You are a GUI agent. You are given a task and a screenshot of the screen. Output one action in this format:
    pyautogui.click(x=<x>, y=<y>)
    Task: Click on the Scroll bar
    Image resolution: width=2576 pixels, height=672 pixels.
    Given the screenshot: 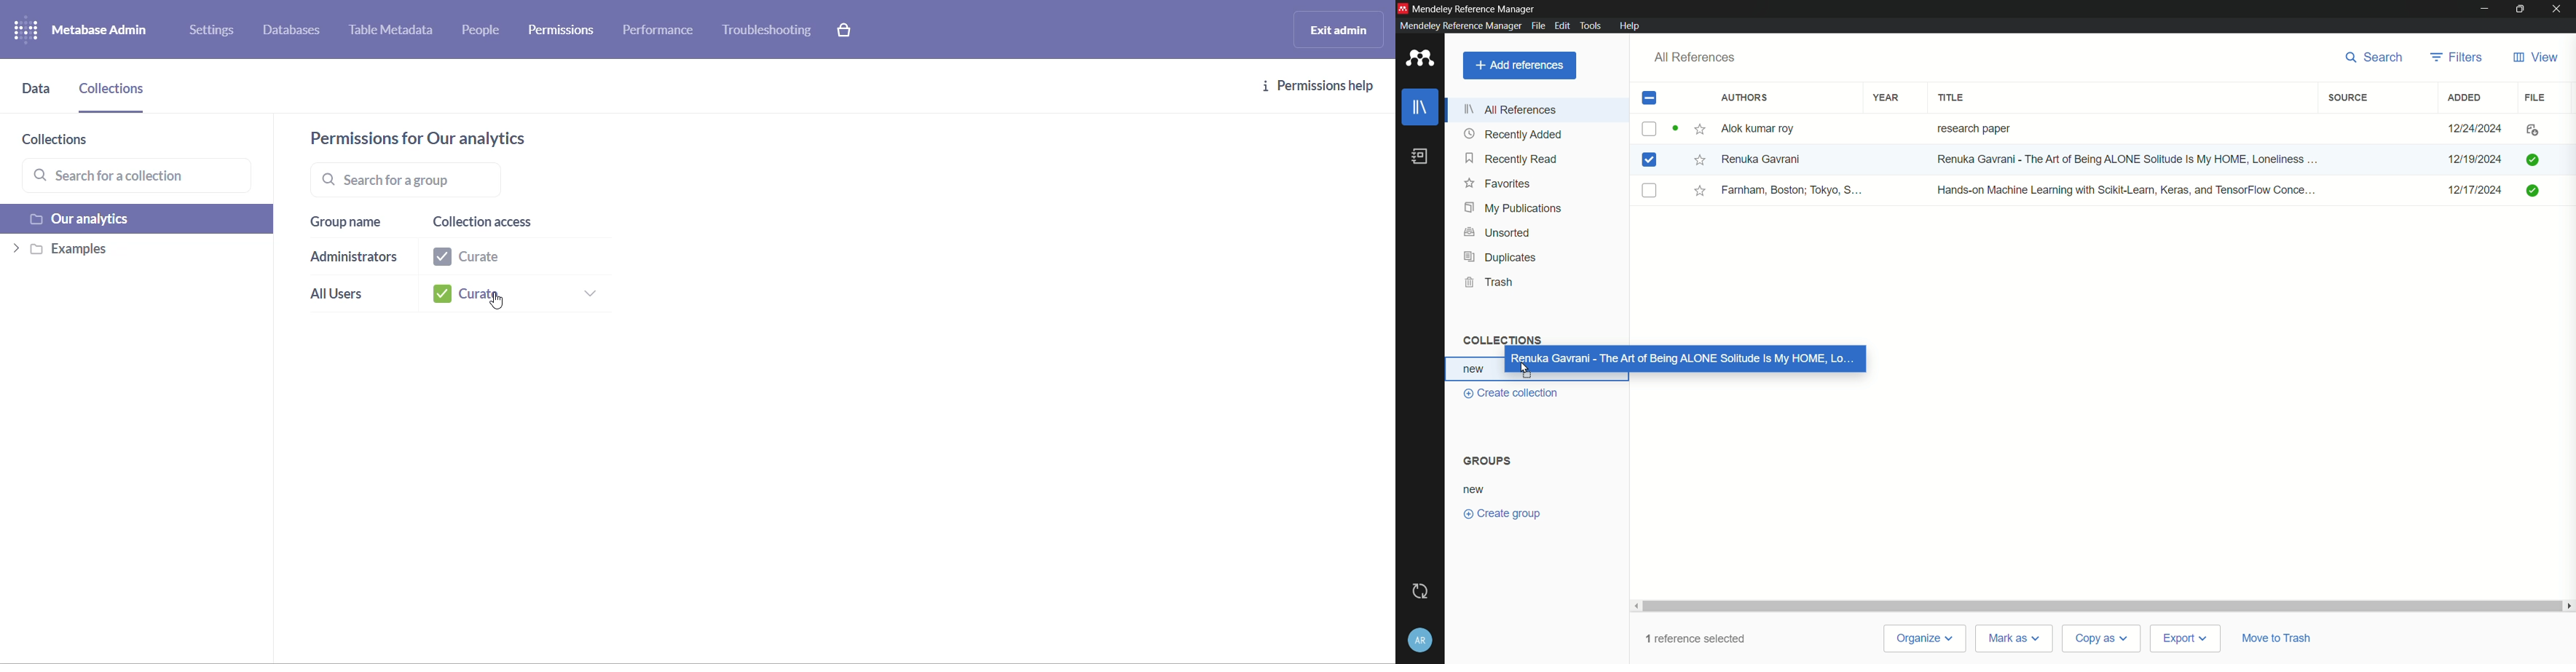 What is the action you would take?
    pyautogui.click(x=2100, y=606)
    